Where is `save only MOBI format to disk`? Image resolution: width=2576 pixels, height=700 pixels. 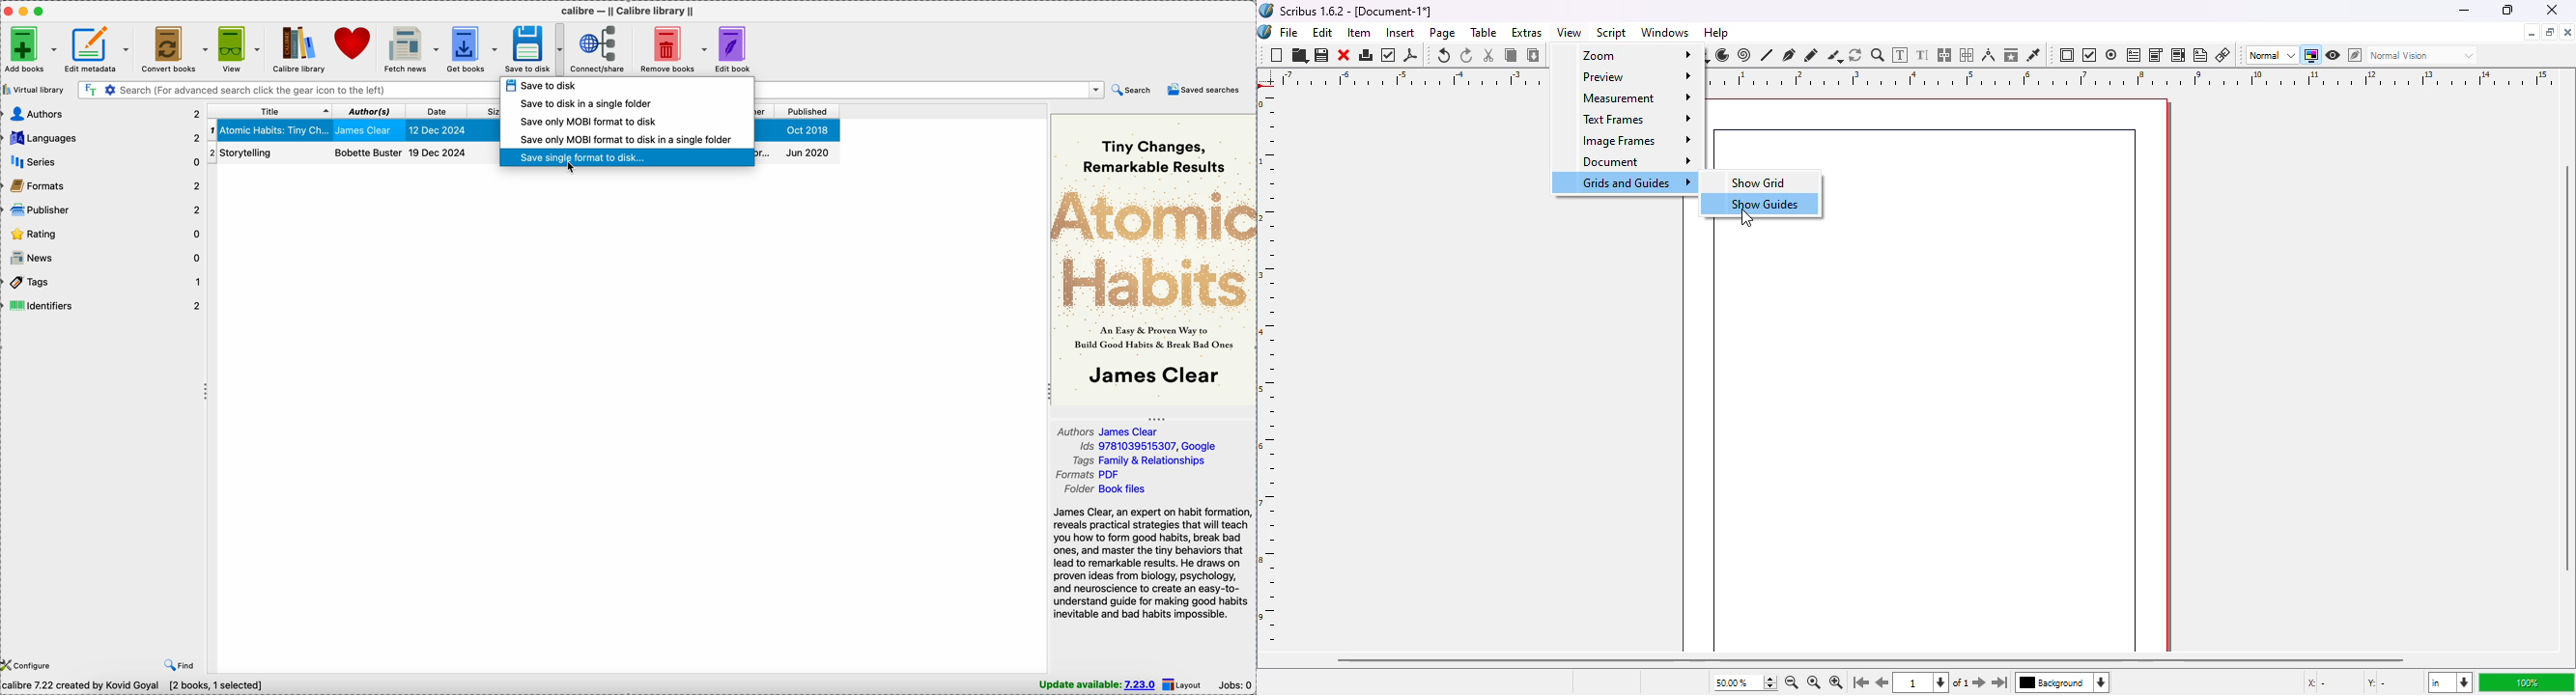 save only MOBI format to disk is located at coordinates (588, 122).